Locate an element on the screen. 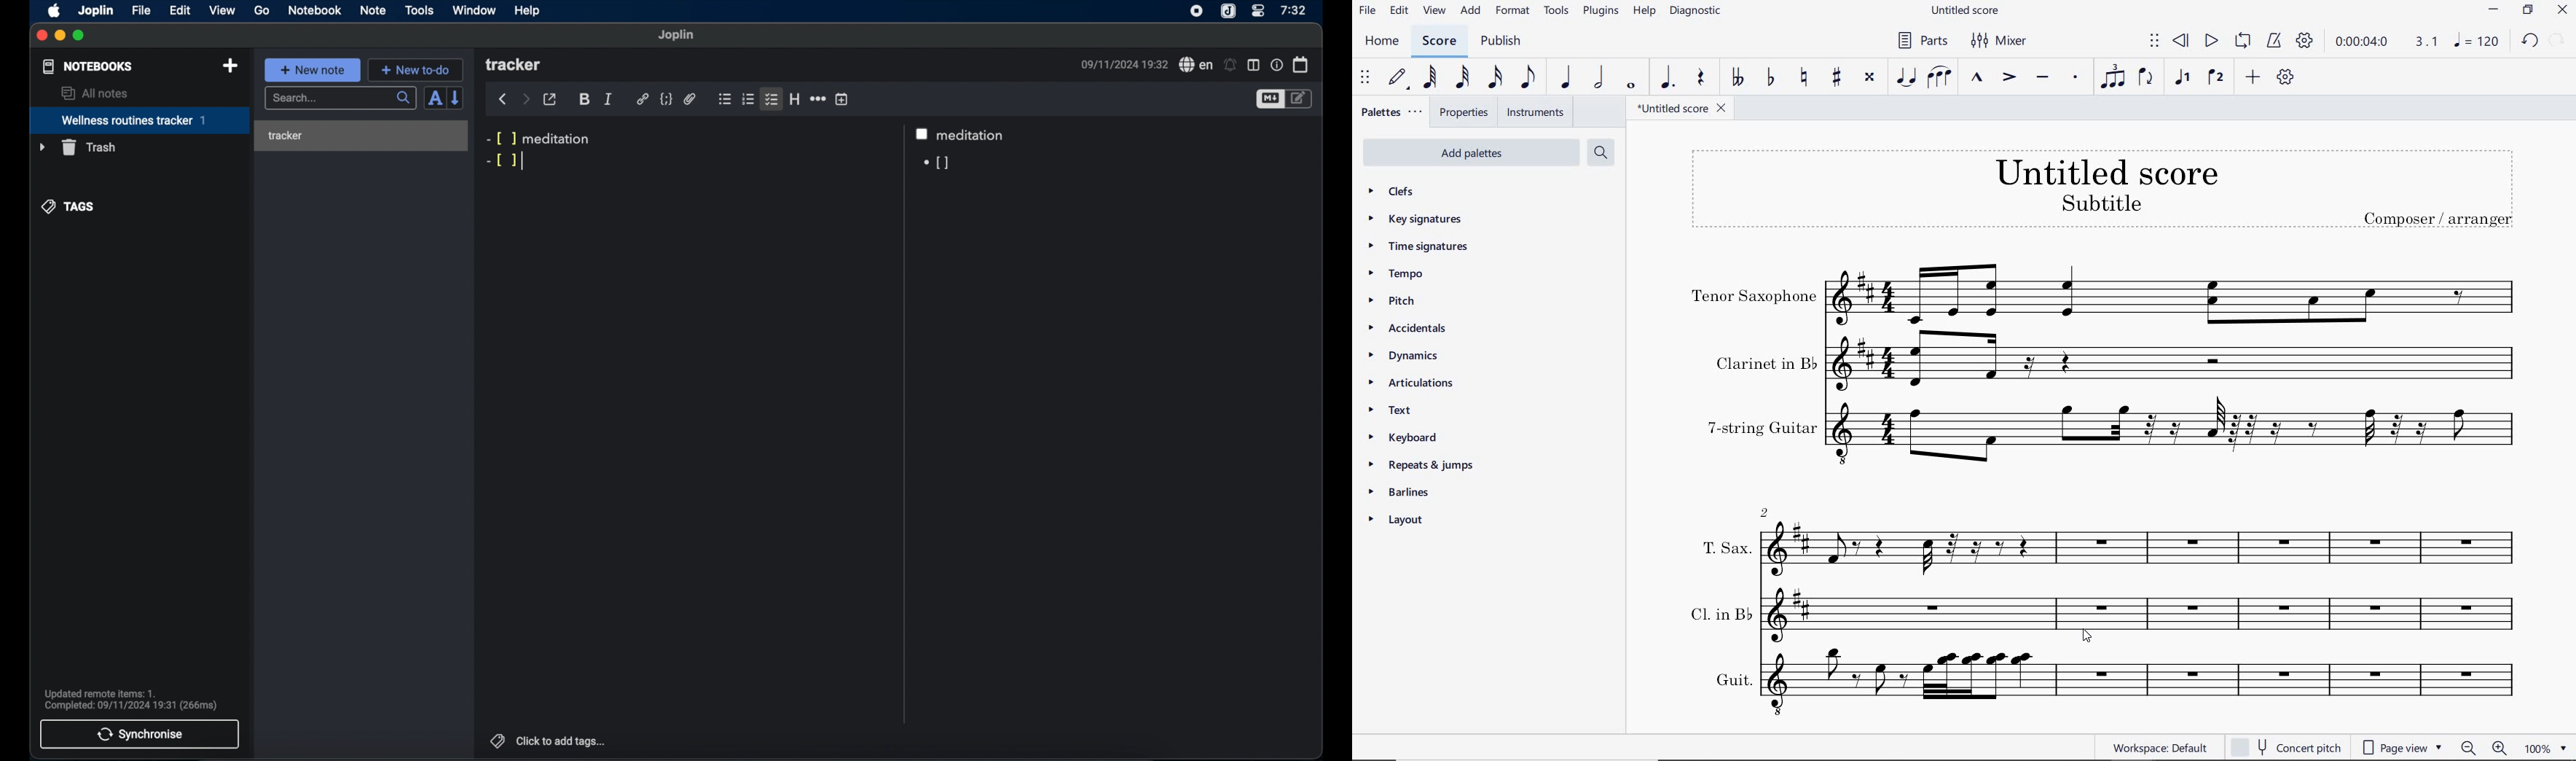 The image size is (2576, 784). minimize is located at coordinates (61, 36).